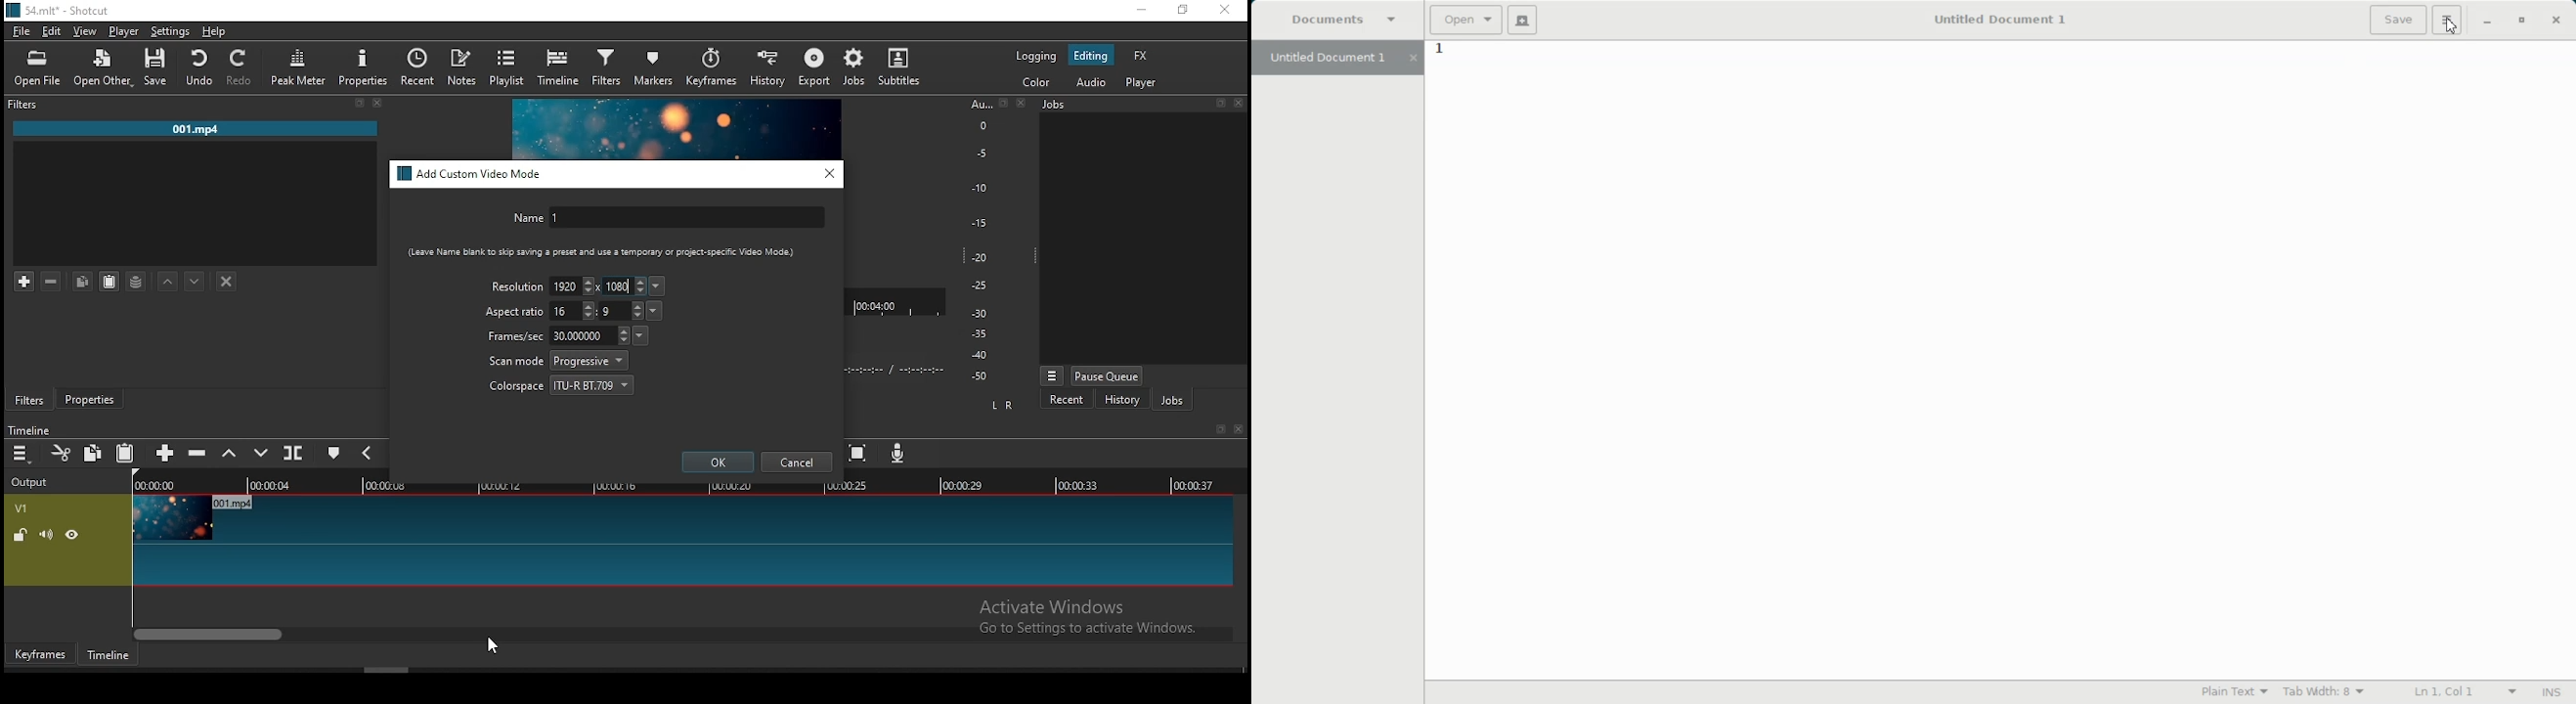 Image resolution: width=2576 pixels, height=728 pixels. I want to click on scroll, so click(386, 670).